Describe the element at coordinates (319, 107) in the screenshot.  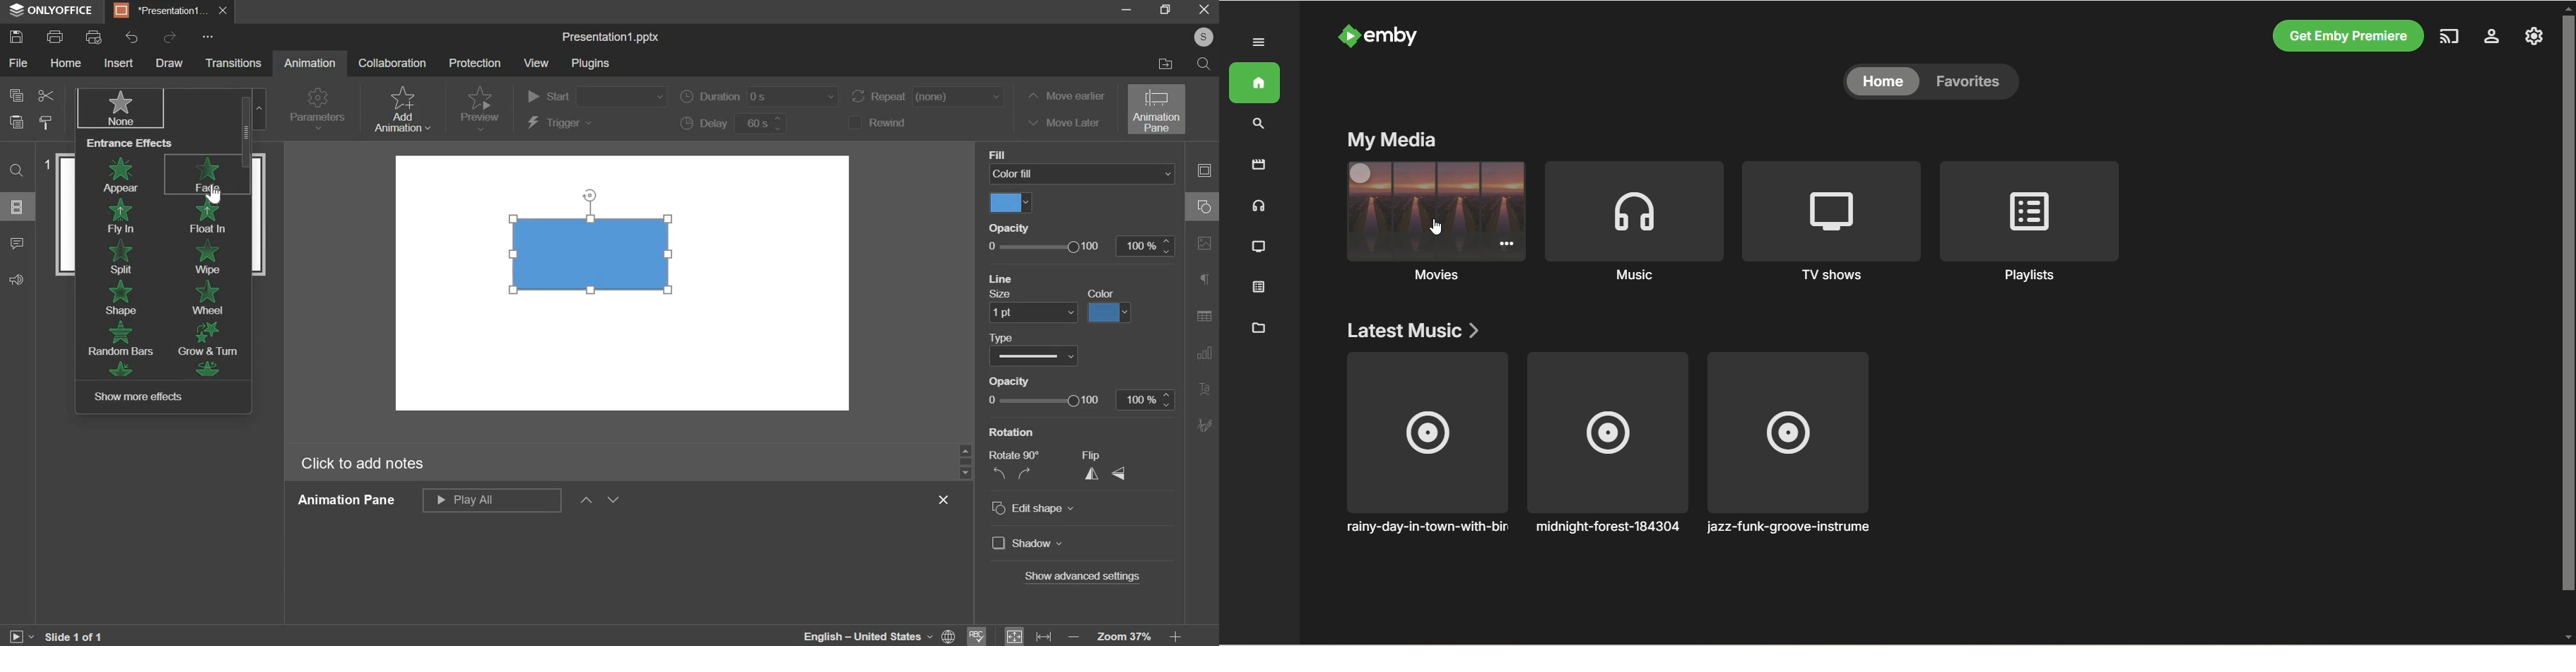
I see `parameters` at that location.